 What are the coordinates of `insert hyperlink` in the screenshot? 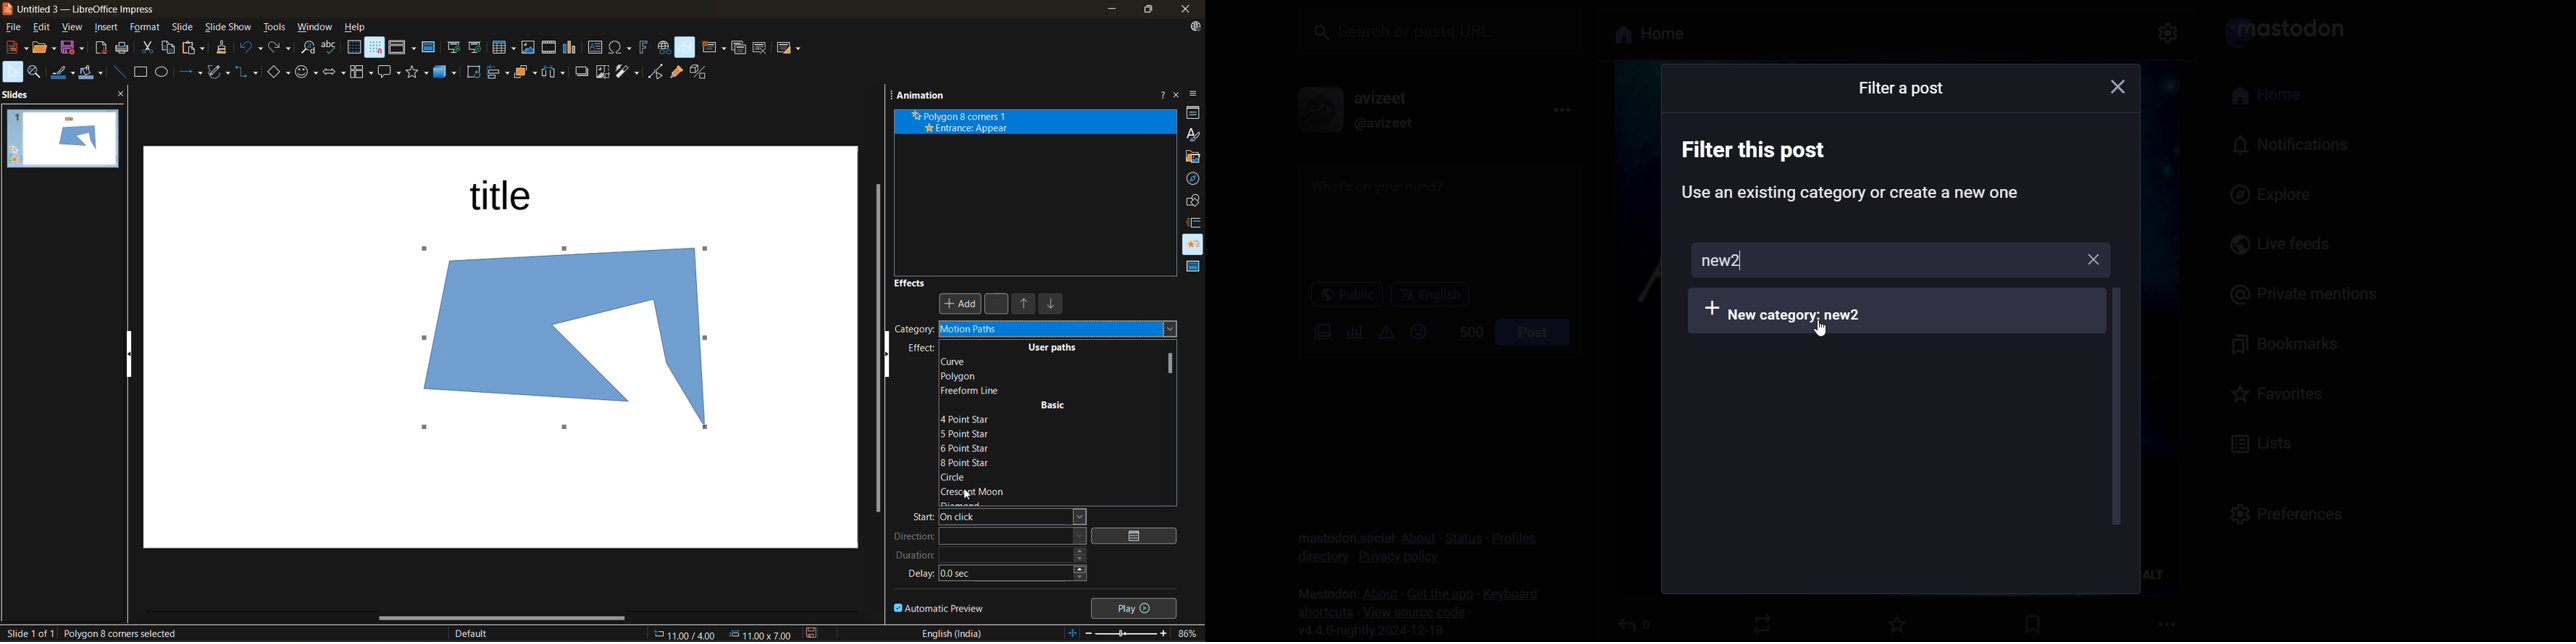 It's located at (663, 49).